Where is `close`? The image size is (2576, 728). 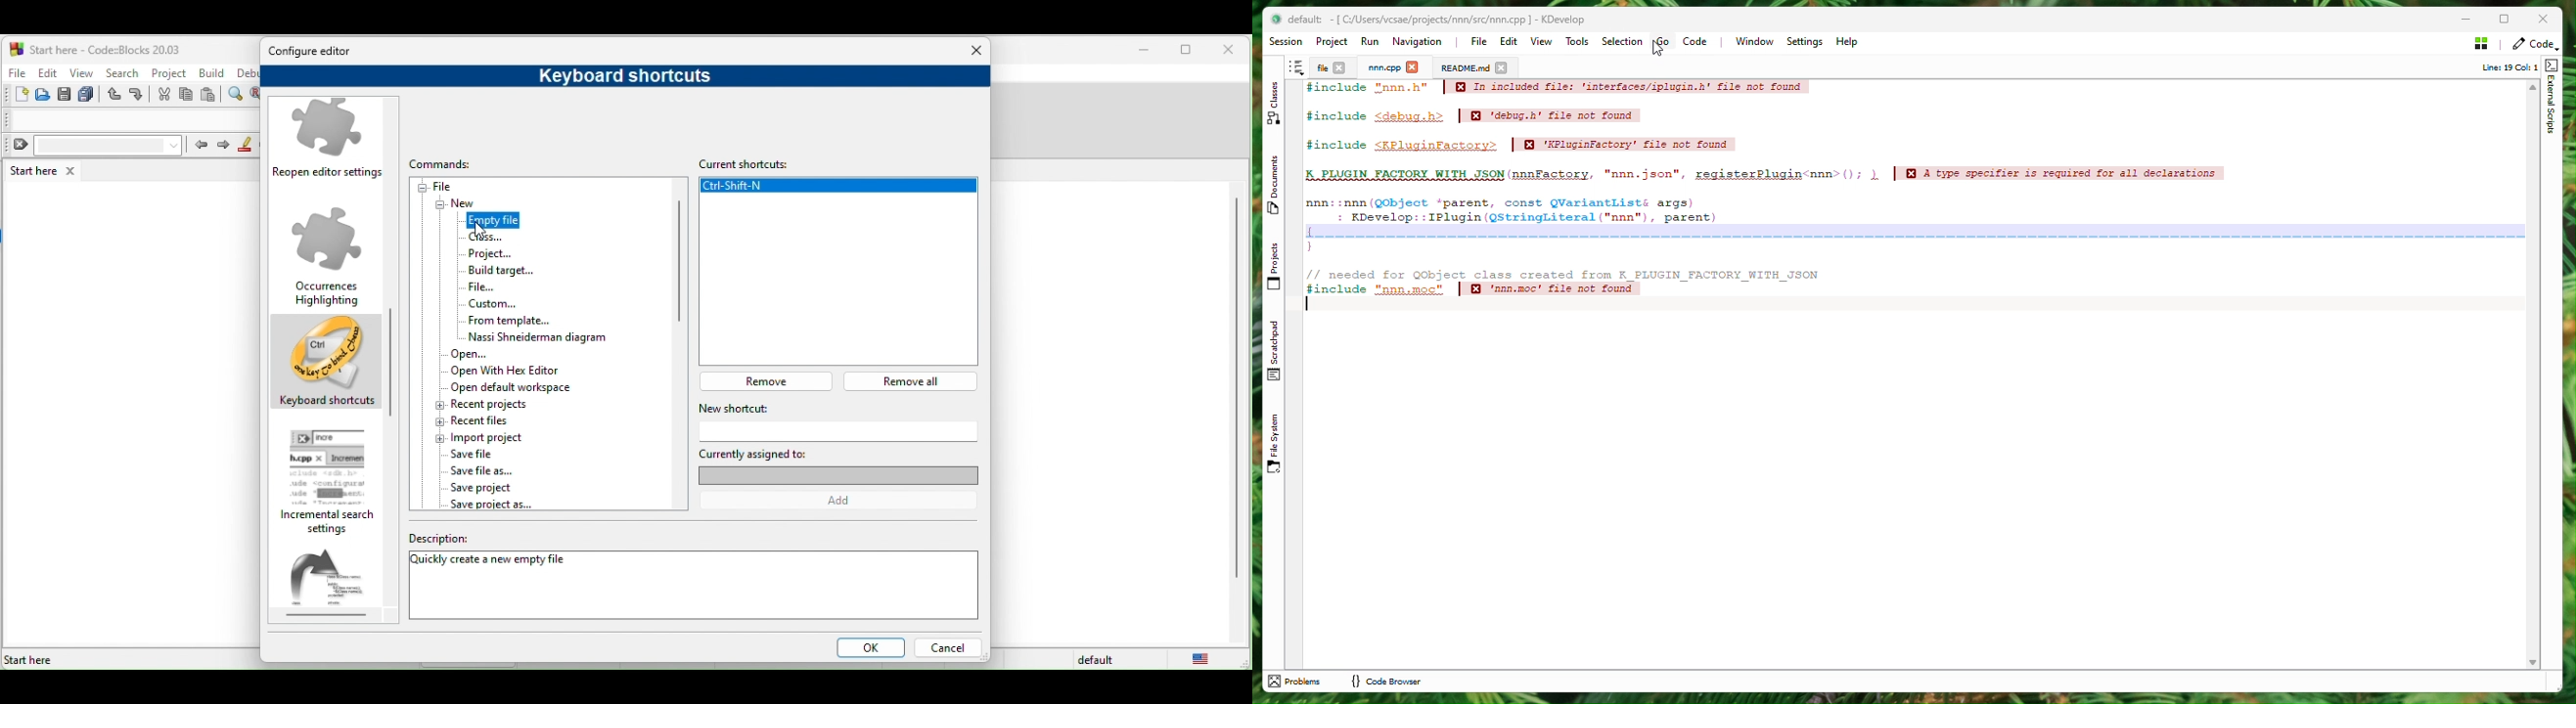 close is located at coordinates (1233, 51).